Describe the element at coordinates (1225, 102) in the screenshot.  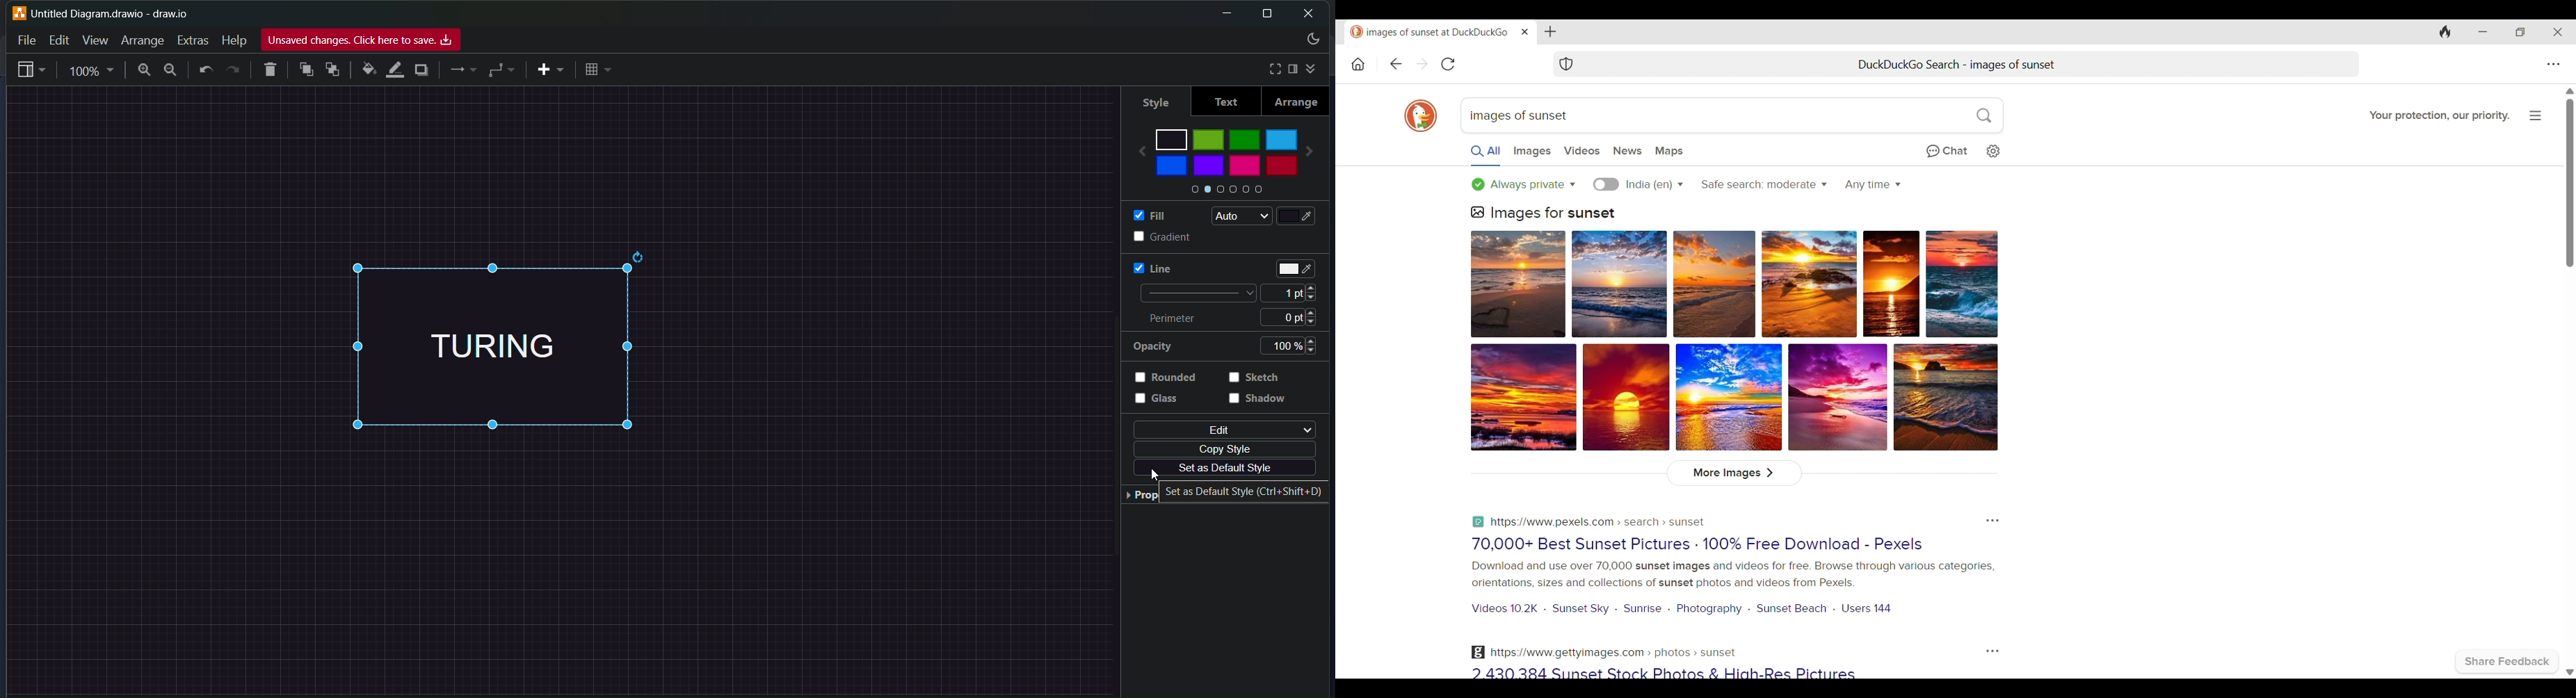
I see `text` at that location.